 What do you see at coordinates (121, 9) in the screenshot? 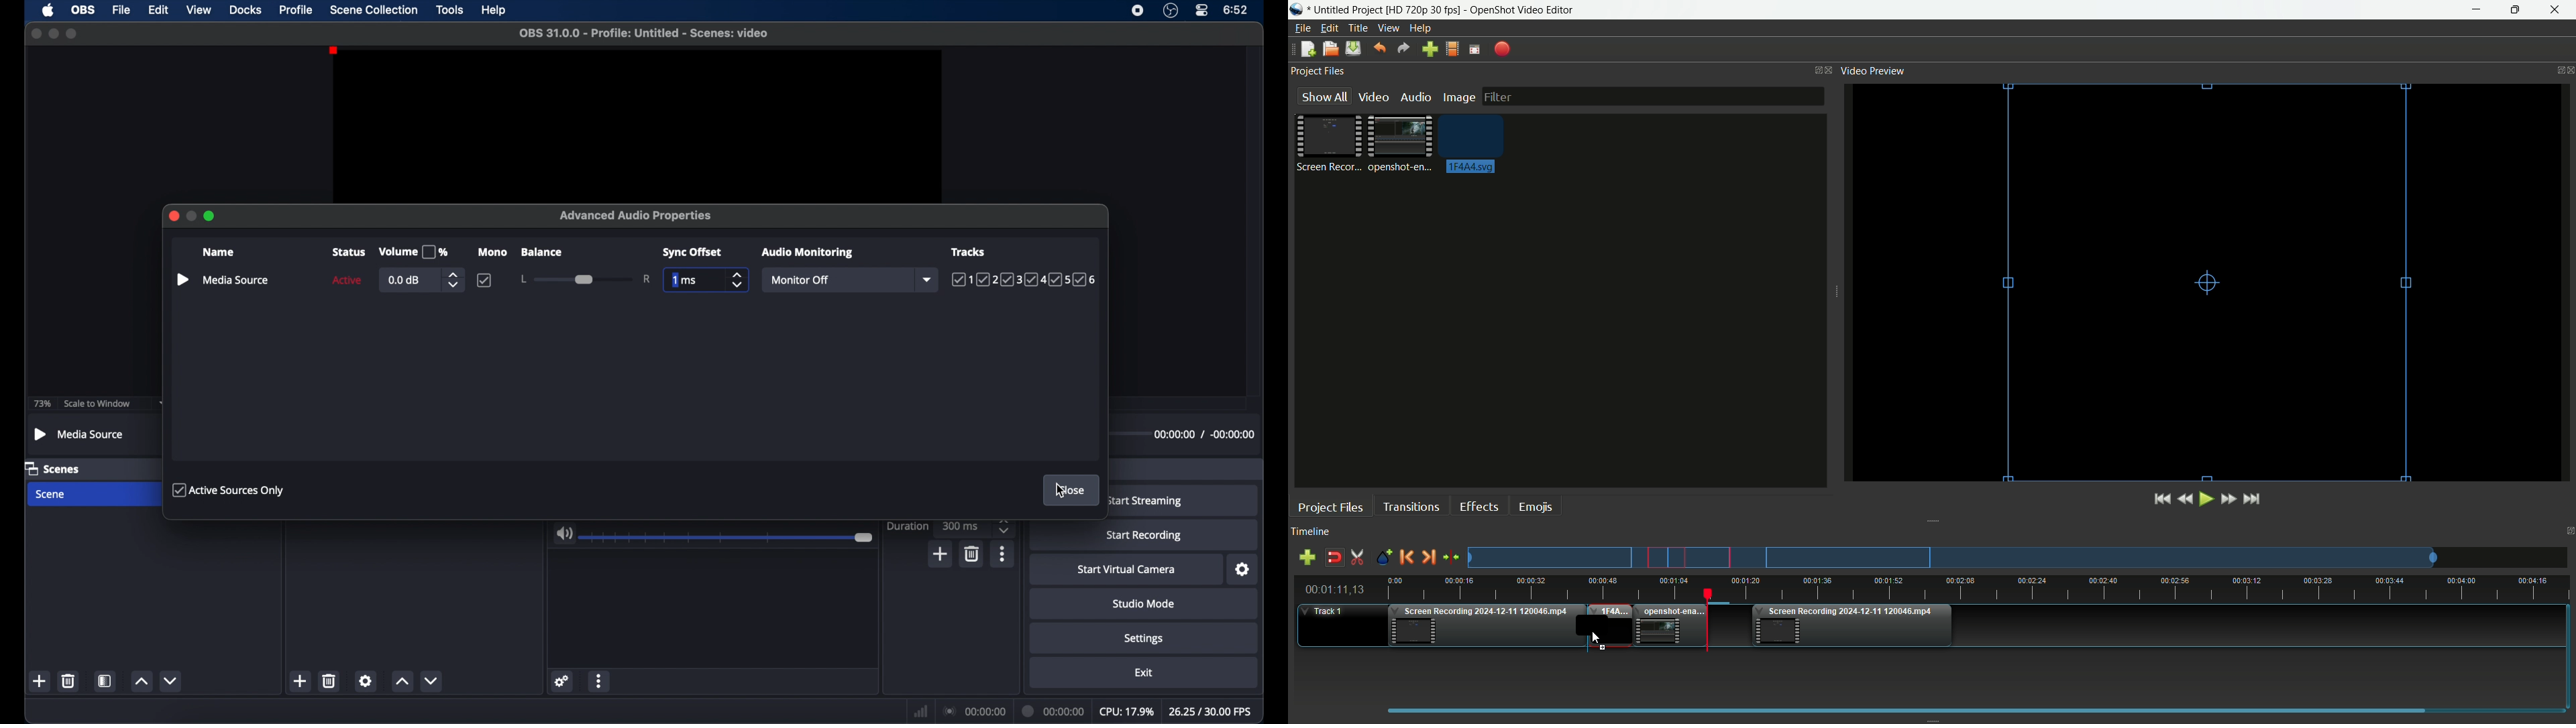
I see `file` at bounding box center [121, 9].